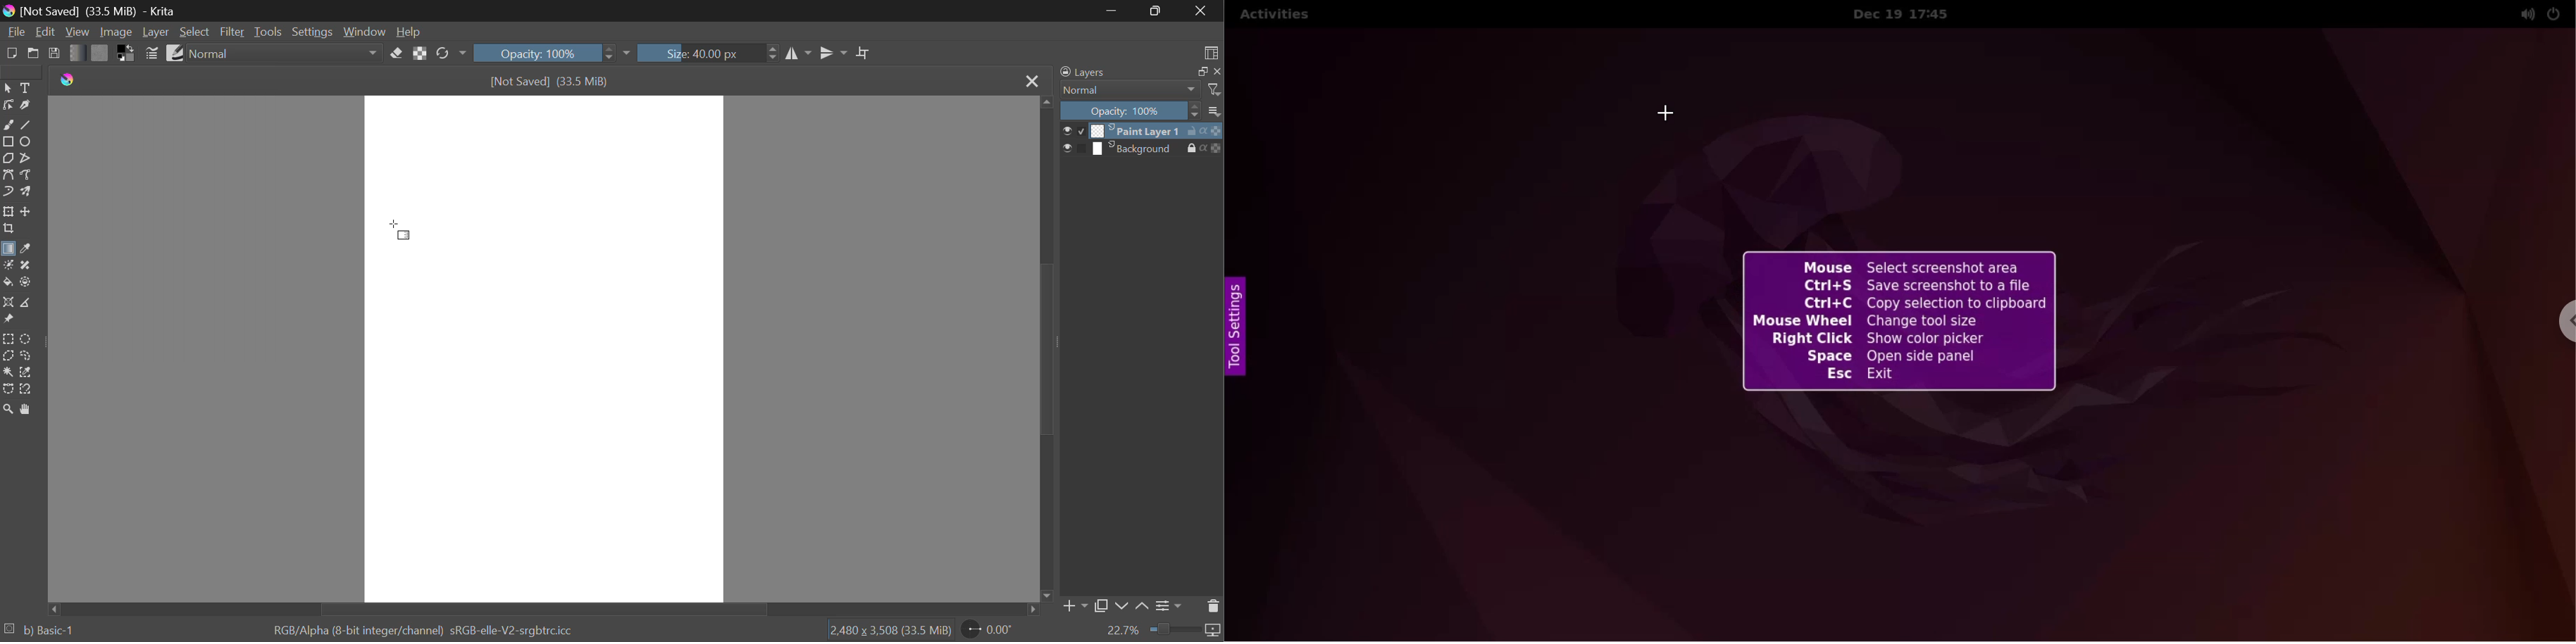 The image size is (2576, 644). I want to click on Magnetic Selection, so click(25, 389).